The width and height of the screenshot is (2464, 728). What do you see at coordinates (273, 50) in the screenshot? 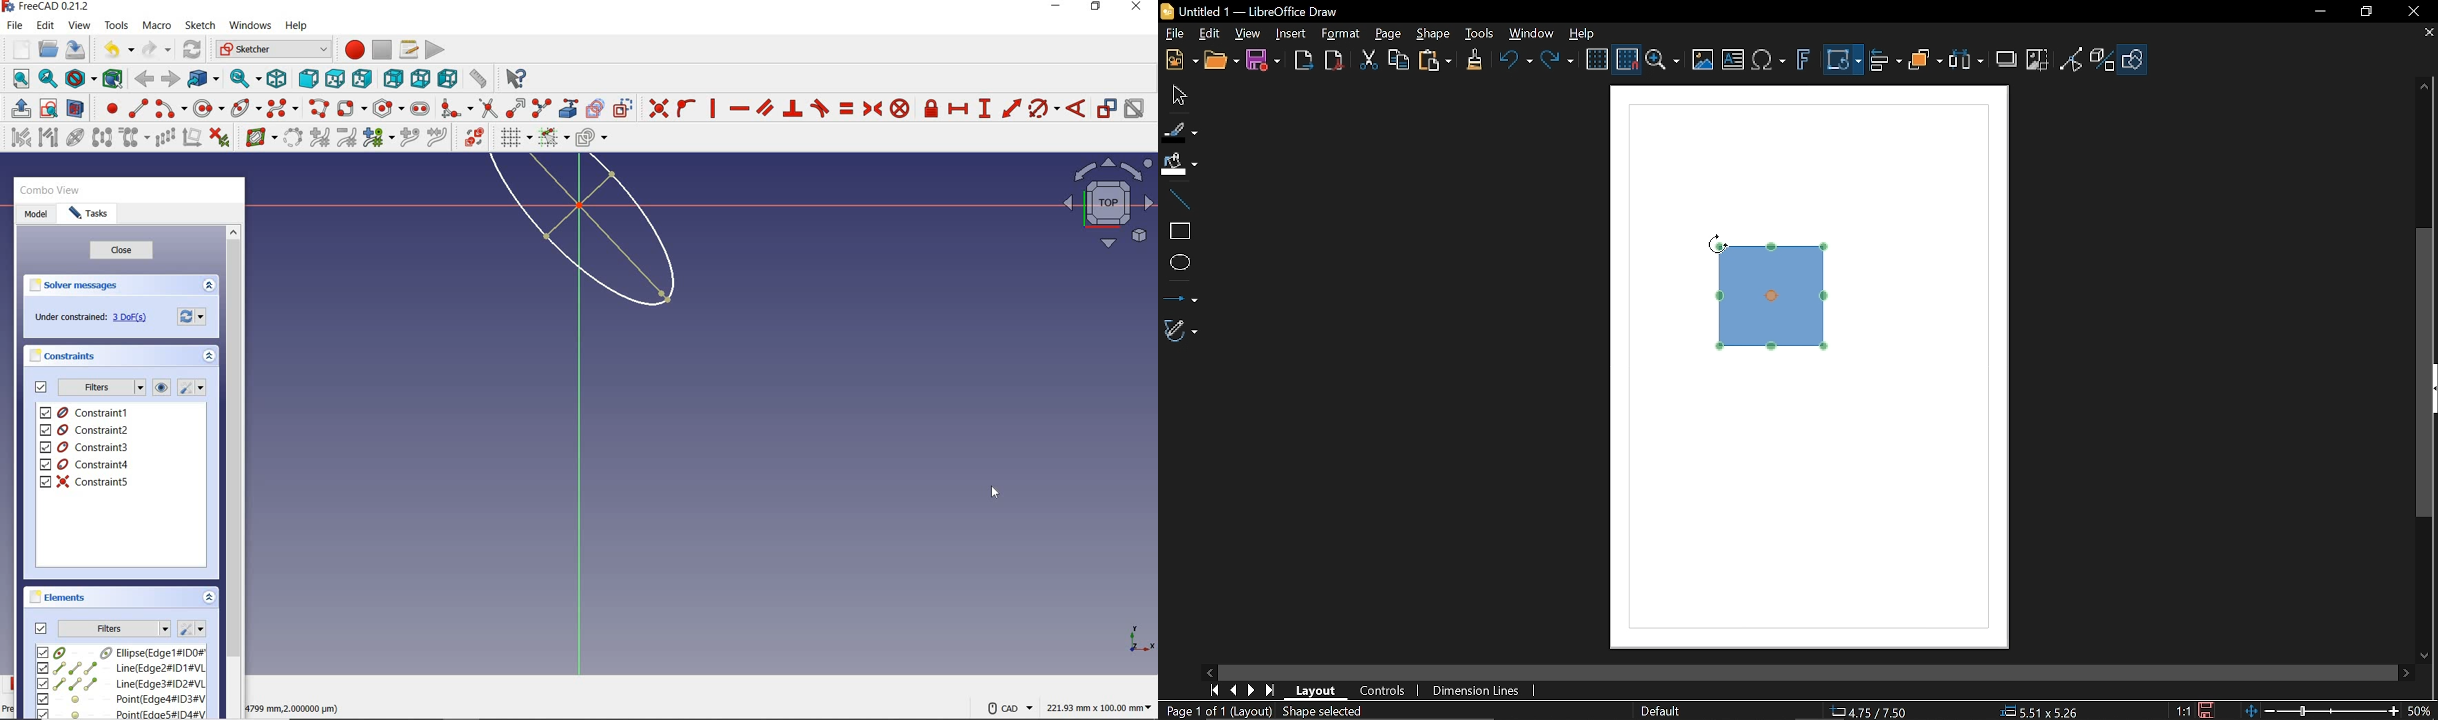
I see `switch between workbenches` at bounding box center [273, 50].